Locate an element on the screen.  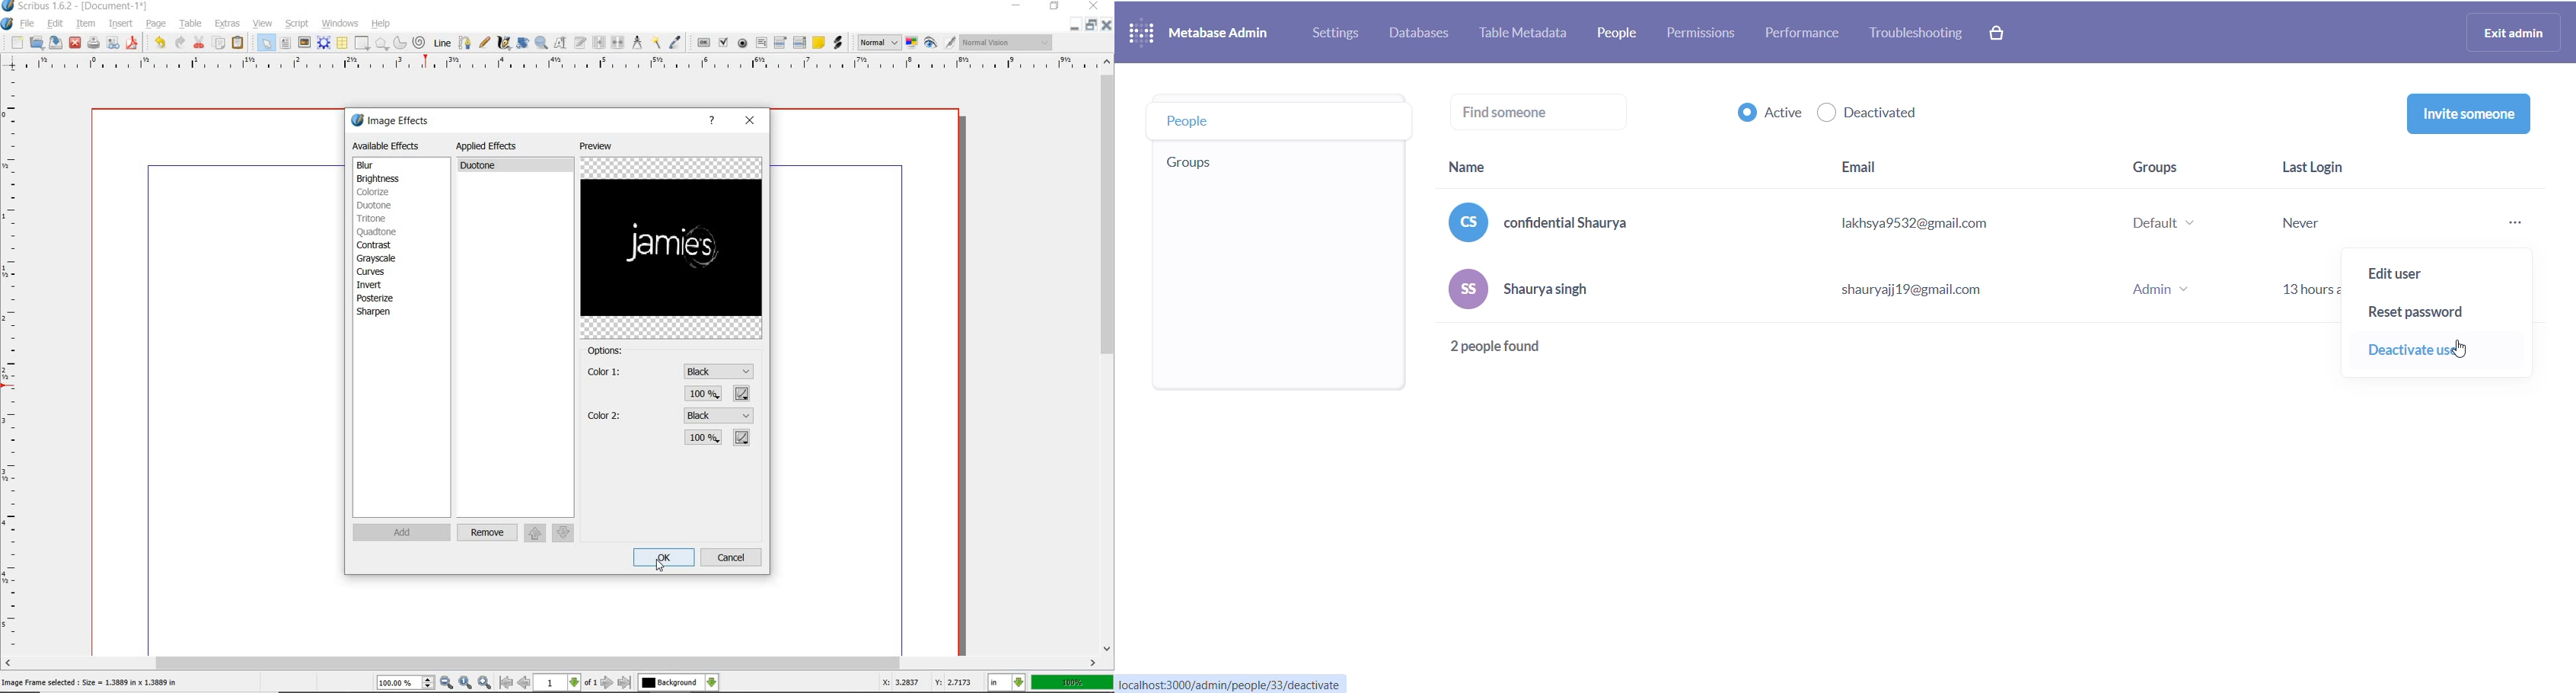
file is located at coordinates (29, 23).